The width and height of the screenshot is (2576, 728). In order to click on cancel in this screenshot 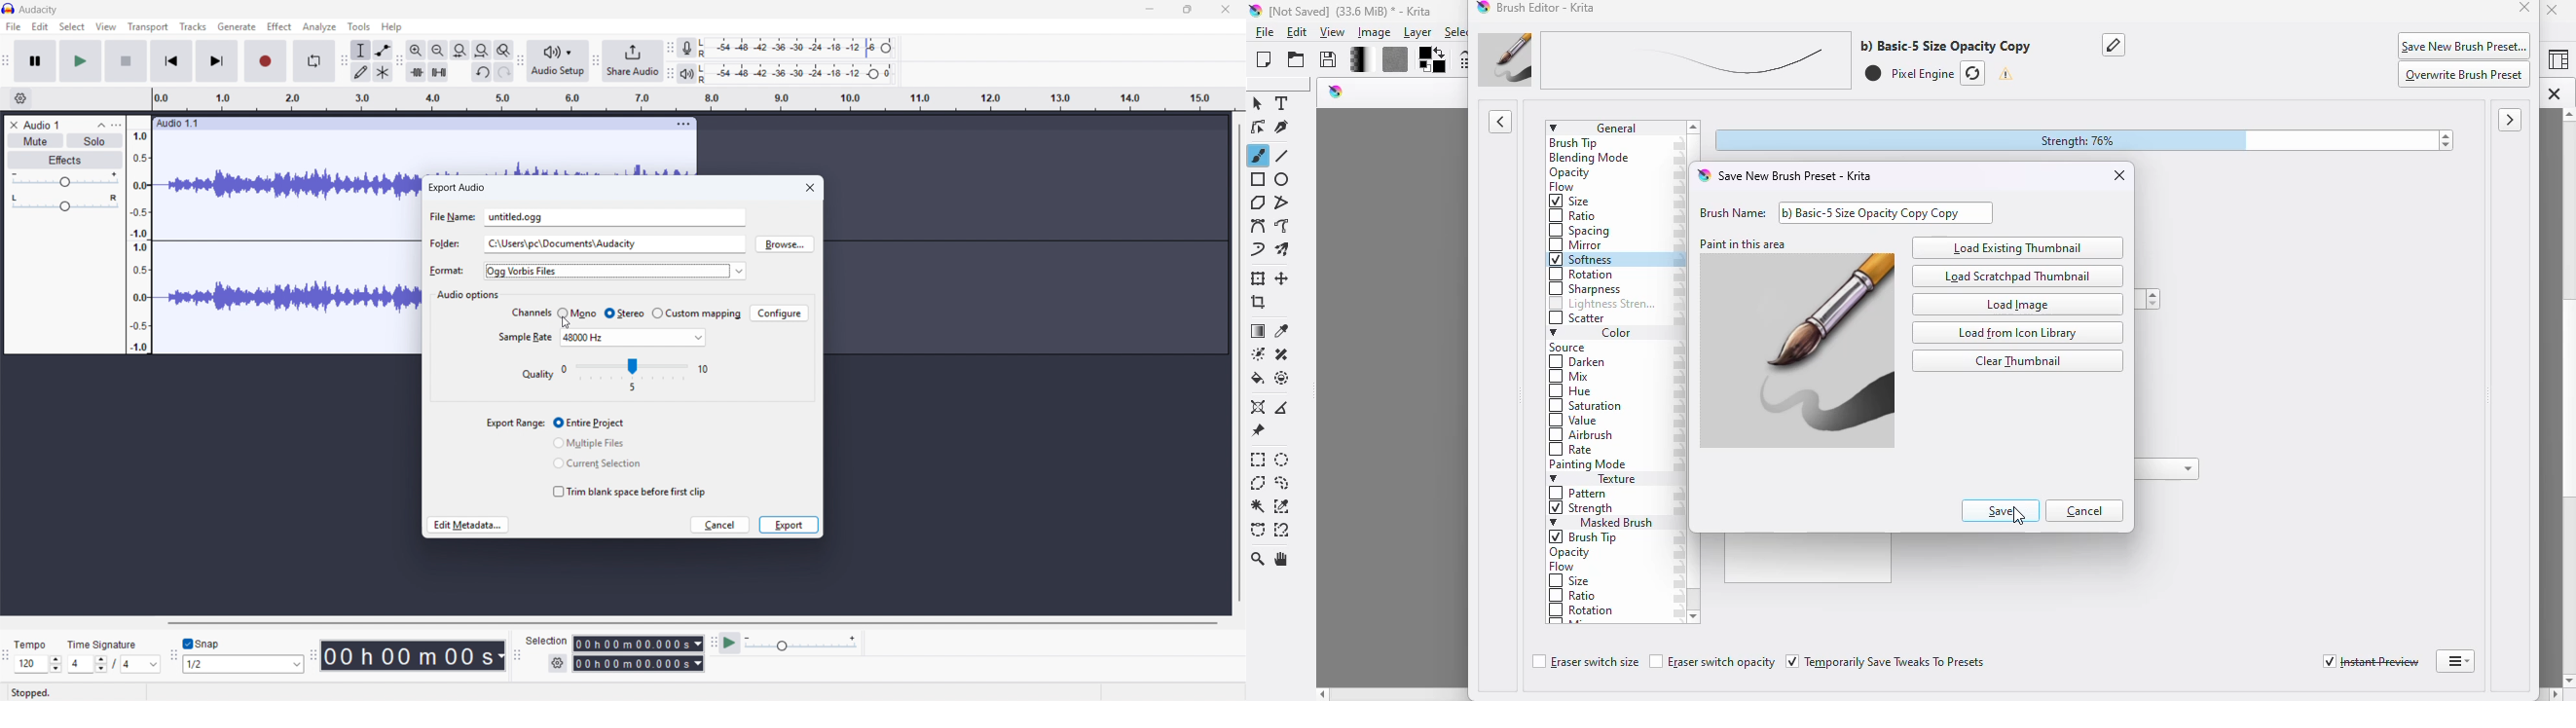, I will do `click(2087, 511)`.